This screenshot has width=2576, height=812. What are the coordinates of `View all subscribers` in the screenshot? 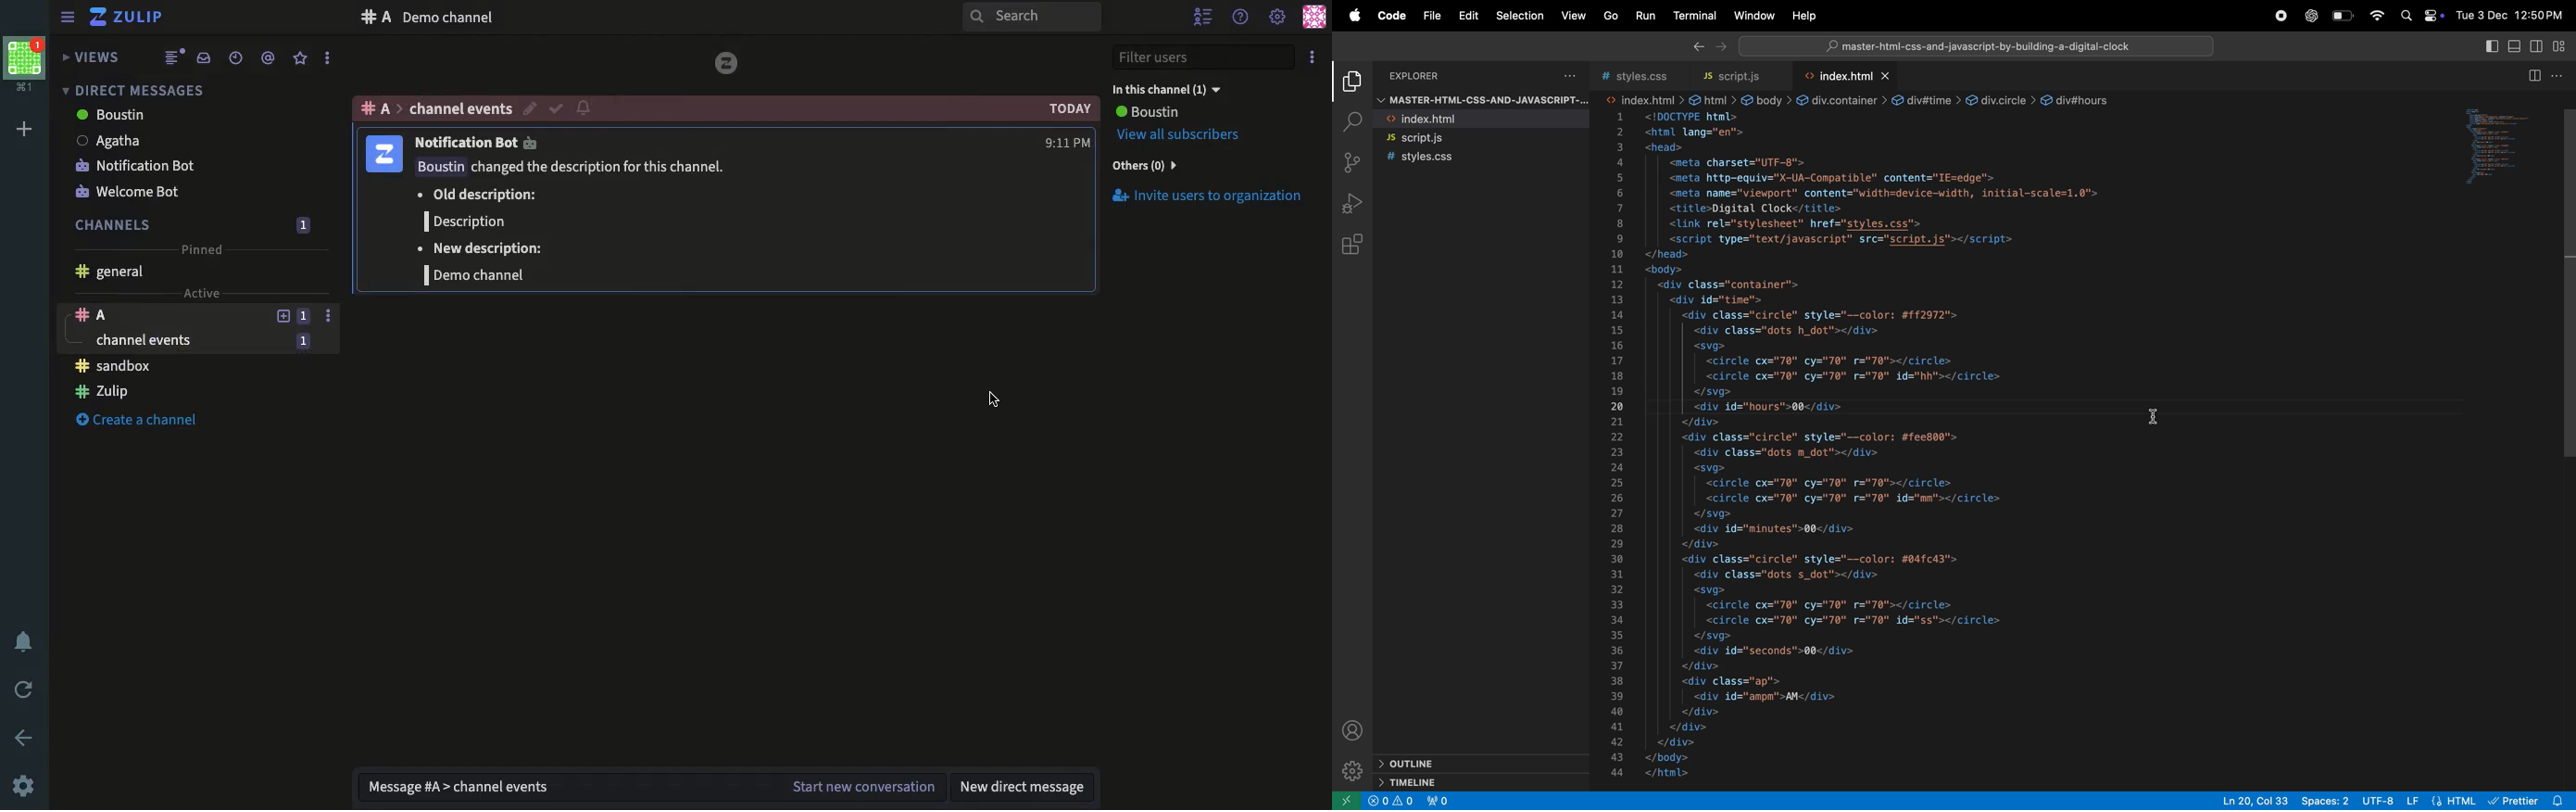 It's located at (1179, 135).